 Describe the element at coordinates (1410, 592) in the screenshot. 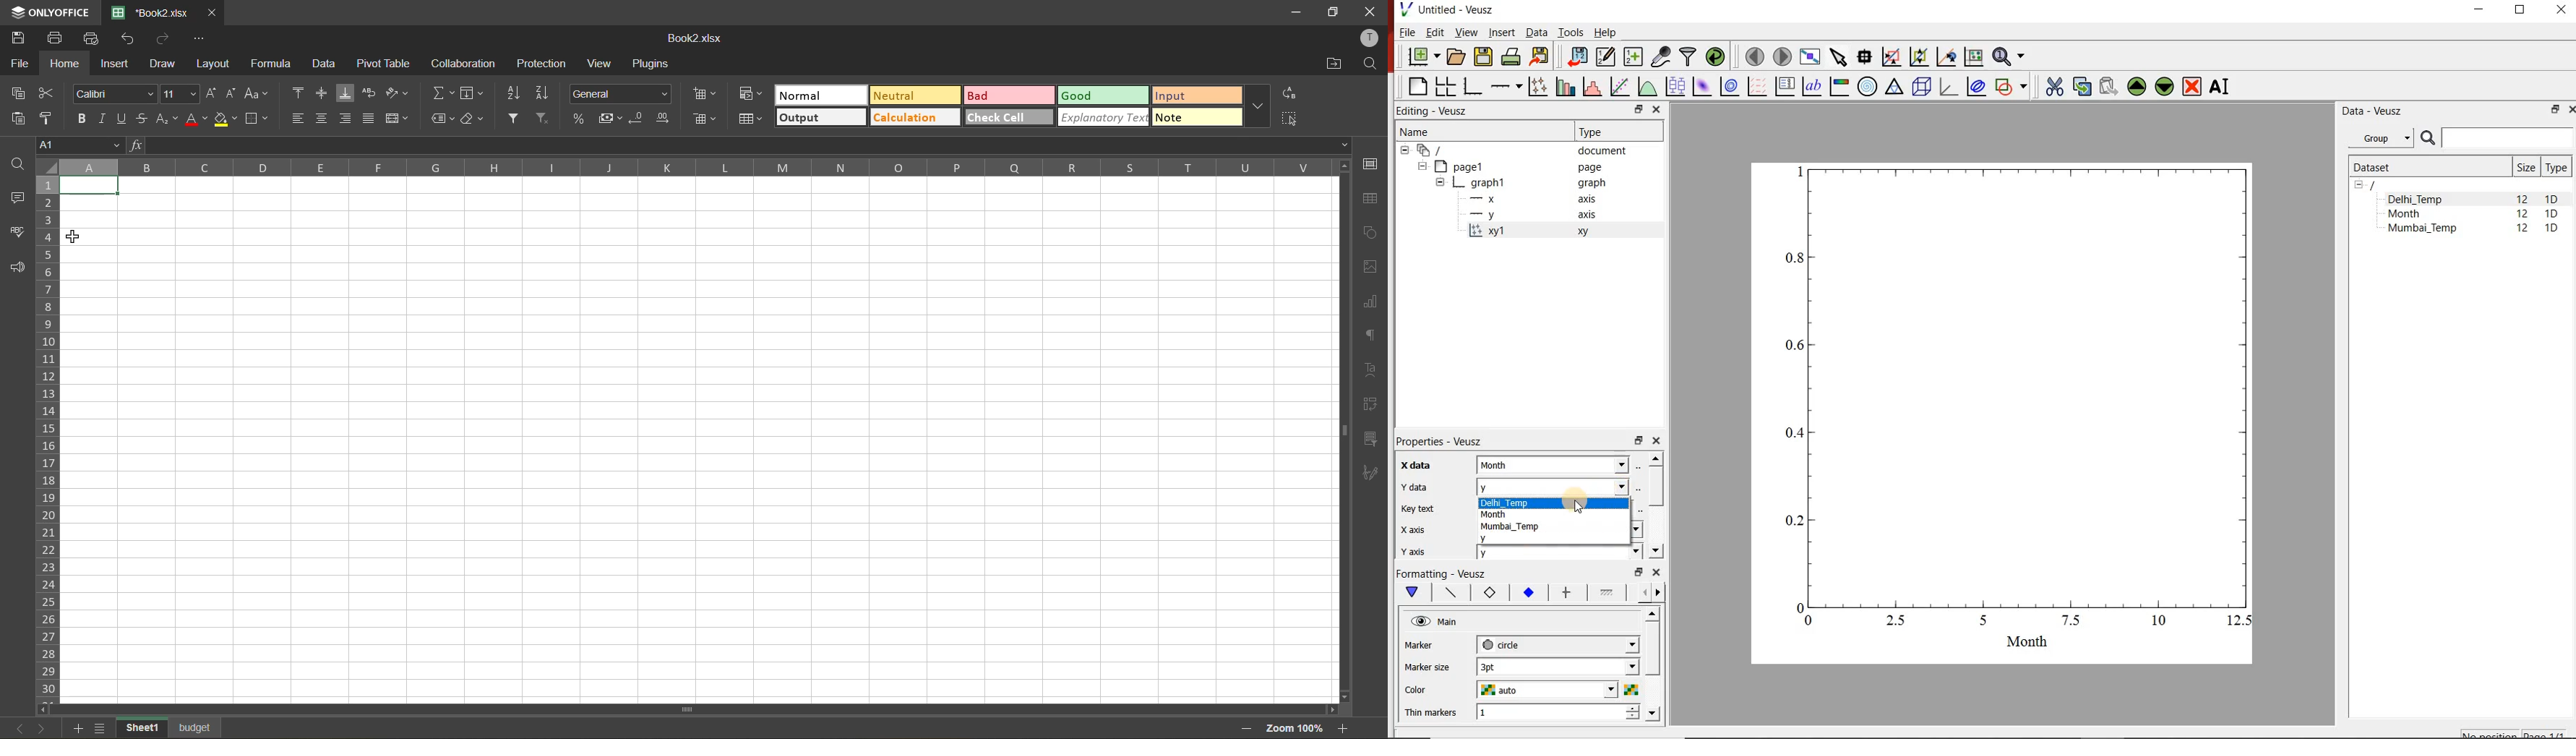

I see `Main formatting` at that location.